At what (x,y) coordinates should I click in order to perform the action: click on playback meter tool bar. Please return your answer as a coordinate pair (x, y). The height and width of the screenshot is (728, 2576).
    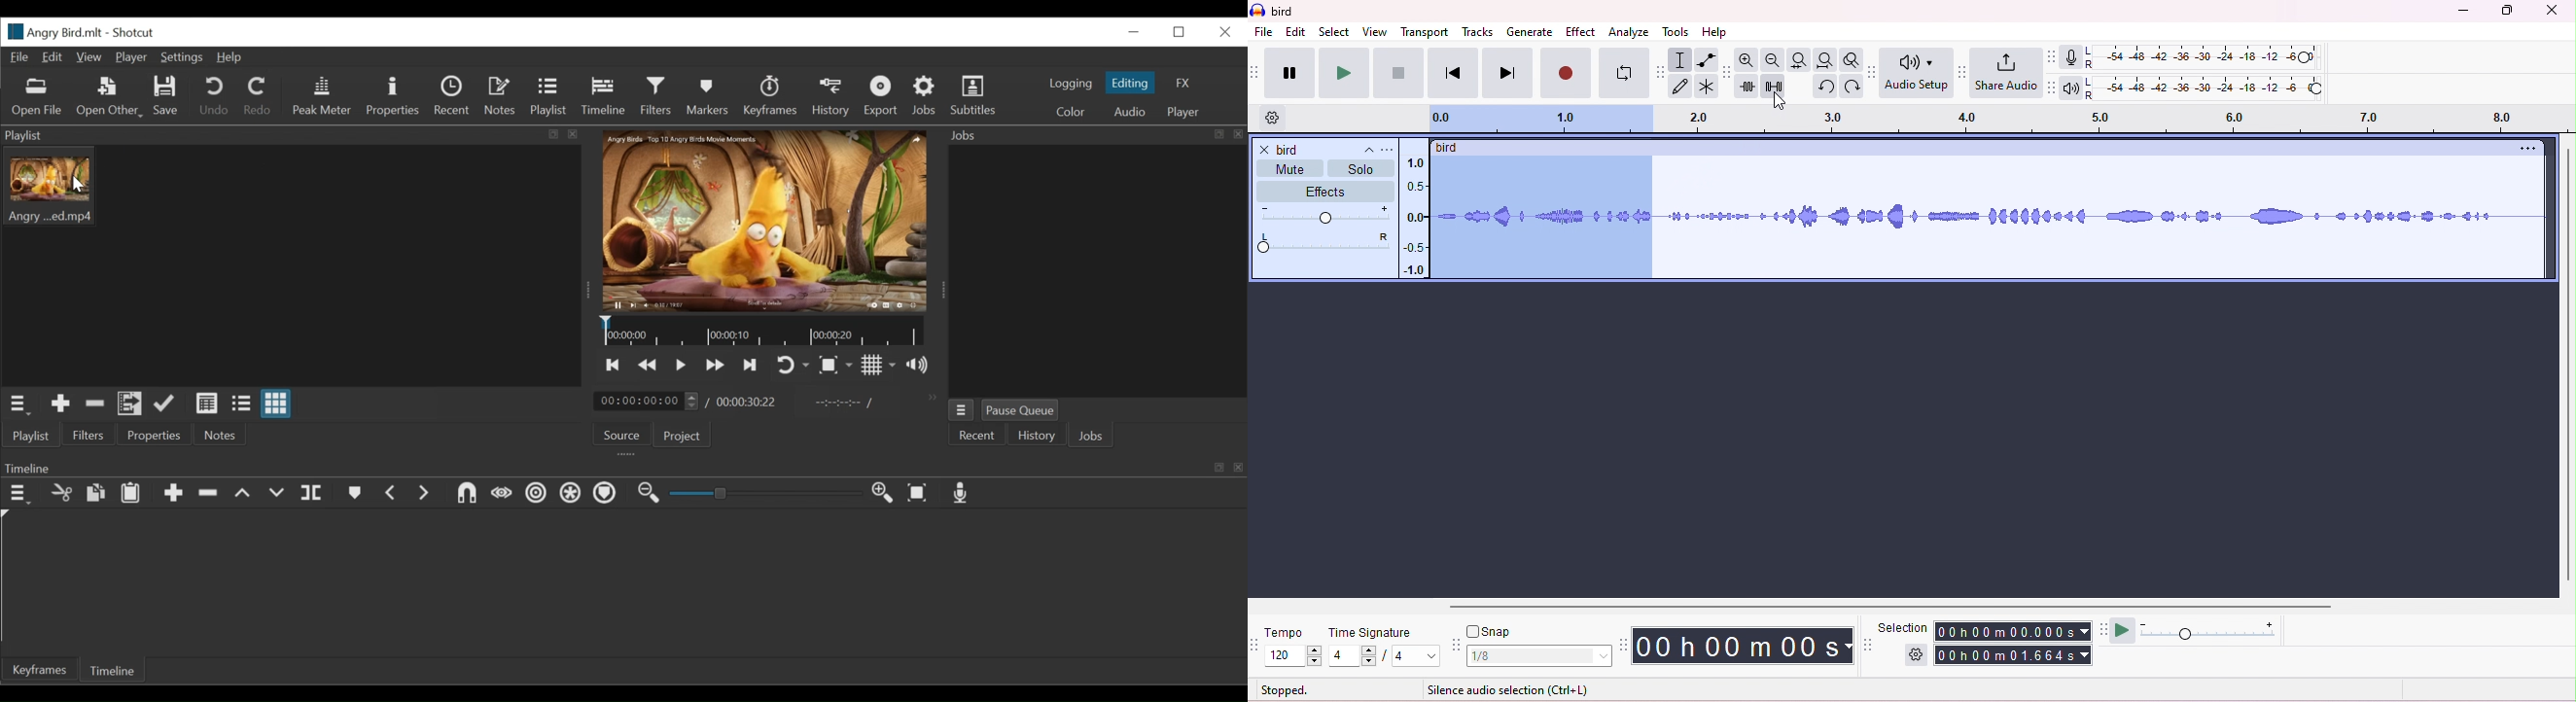
    Looking at the image, I should click on (2055, 88).